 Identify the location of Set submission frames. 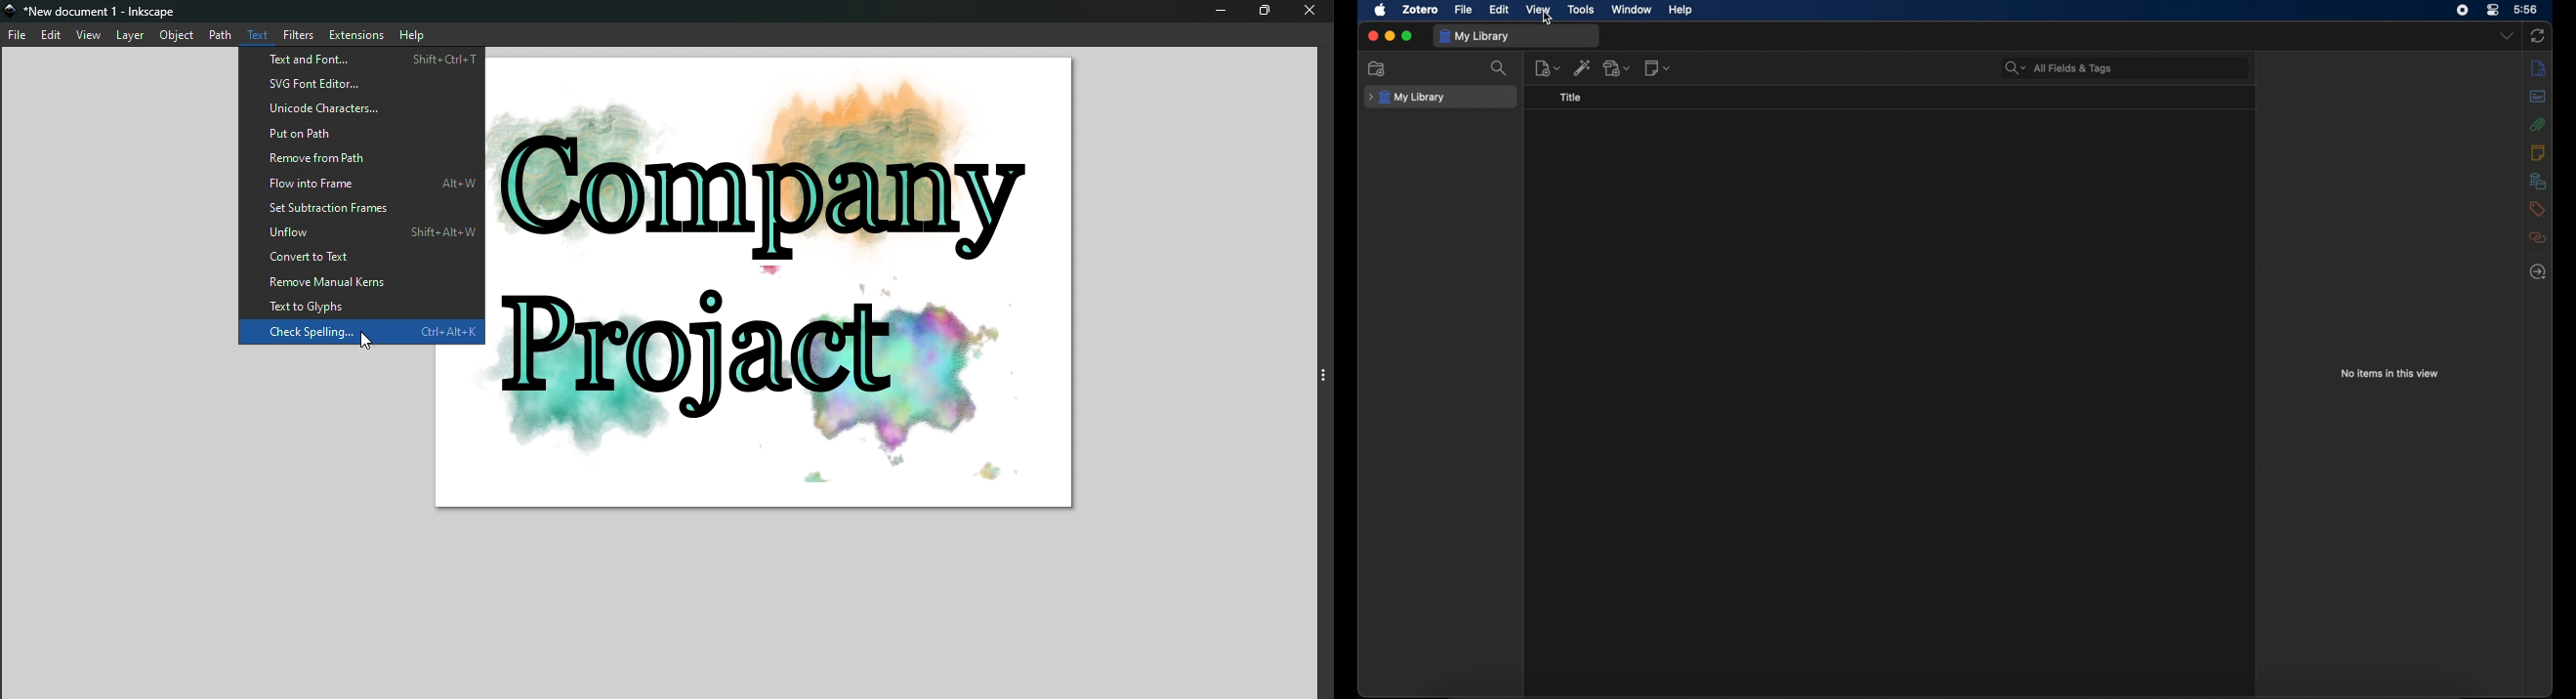
(361, 209).